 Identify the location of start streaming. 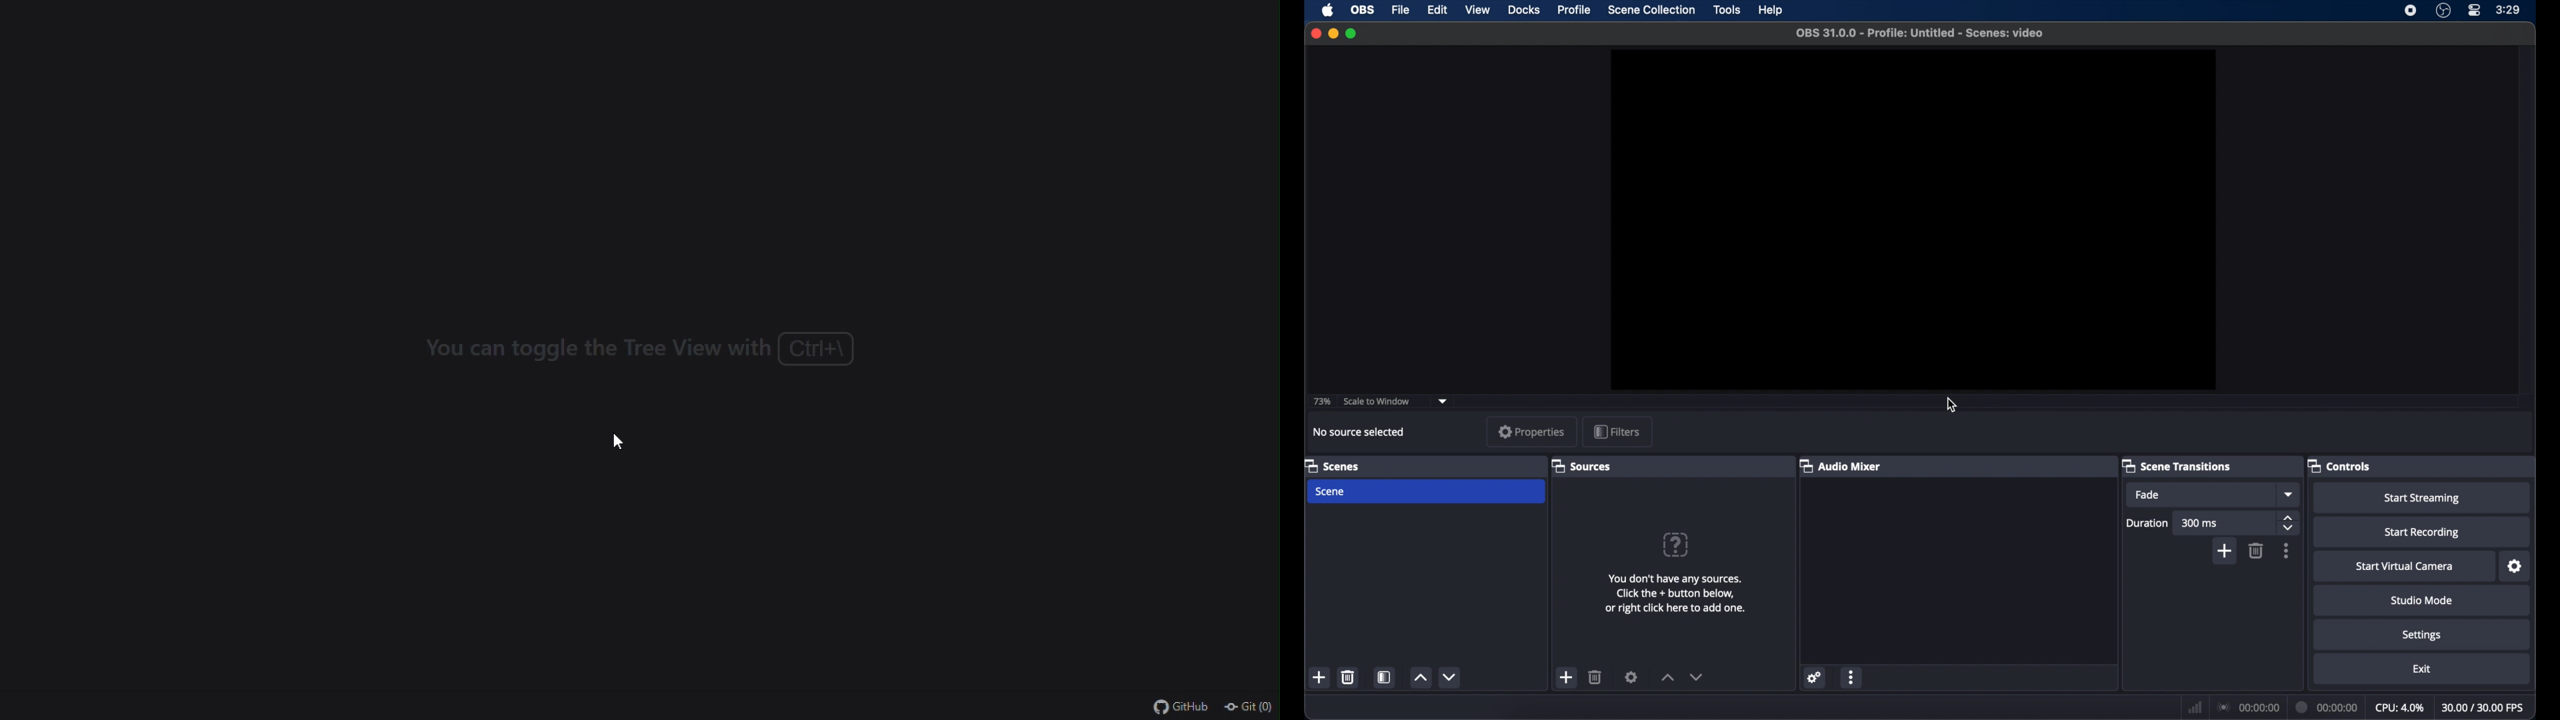
(2421, 499).